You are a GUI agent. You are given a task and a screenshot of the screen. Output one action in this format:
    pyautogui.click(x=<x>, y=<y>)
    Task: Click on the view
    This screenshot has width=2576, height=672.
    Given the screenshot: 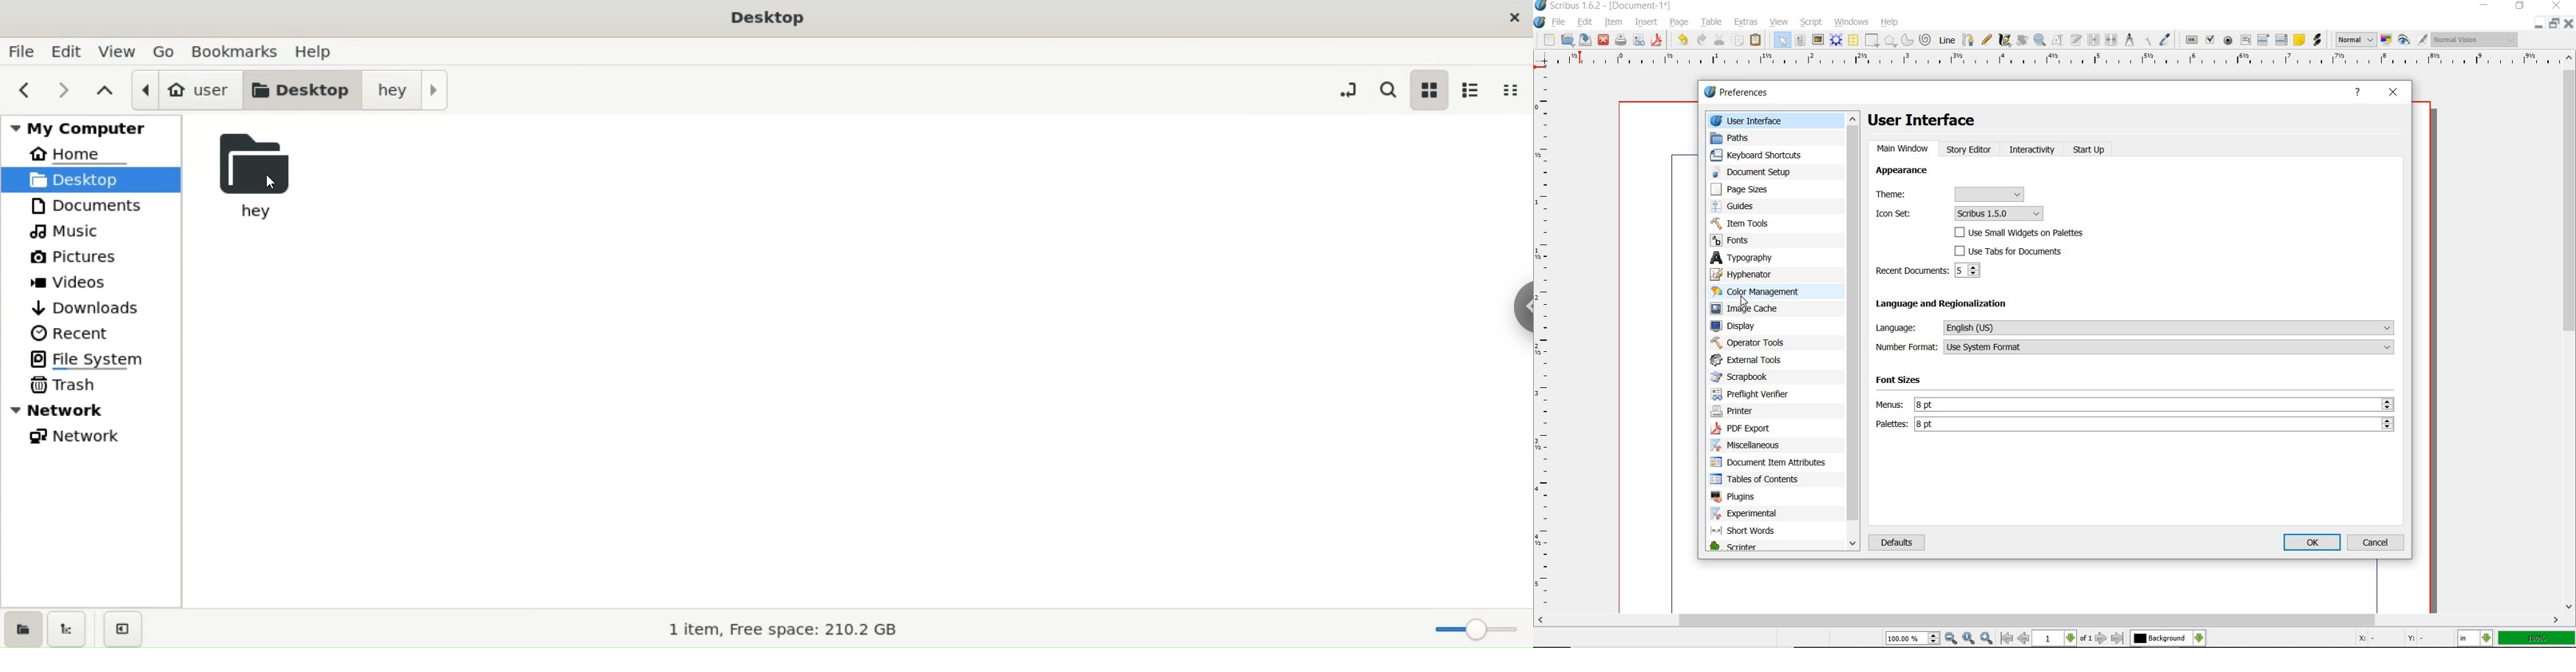 What is the action you would take?
    pyautogui.click(x=1780, y=21)
    